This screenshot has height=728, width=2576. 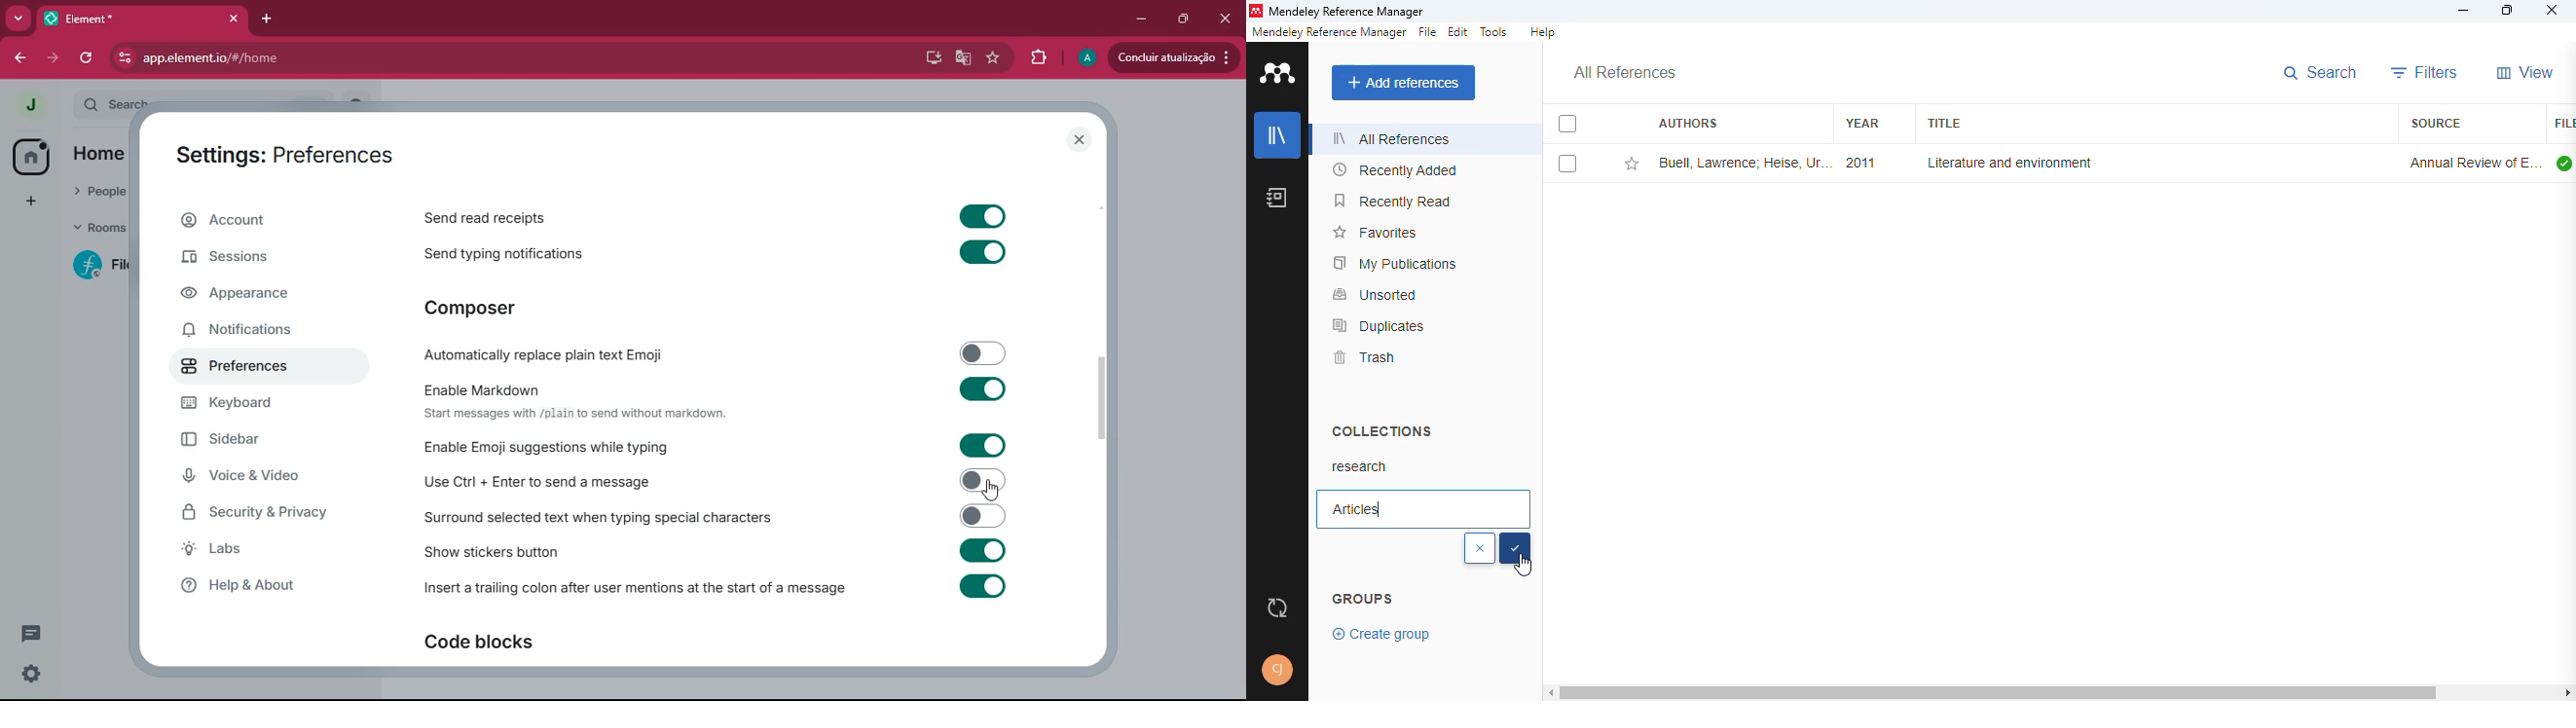 What do you see at coordinates (492, 220) in the screenshot?
I see `send read receipts` at bounding box center [492, 220].